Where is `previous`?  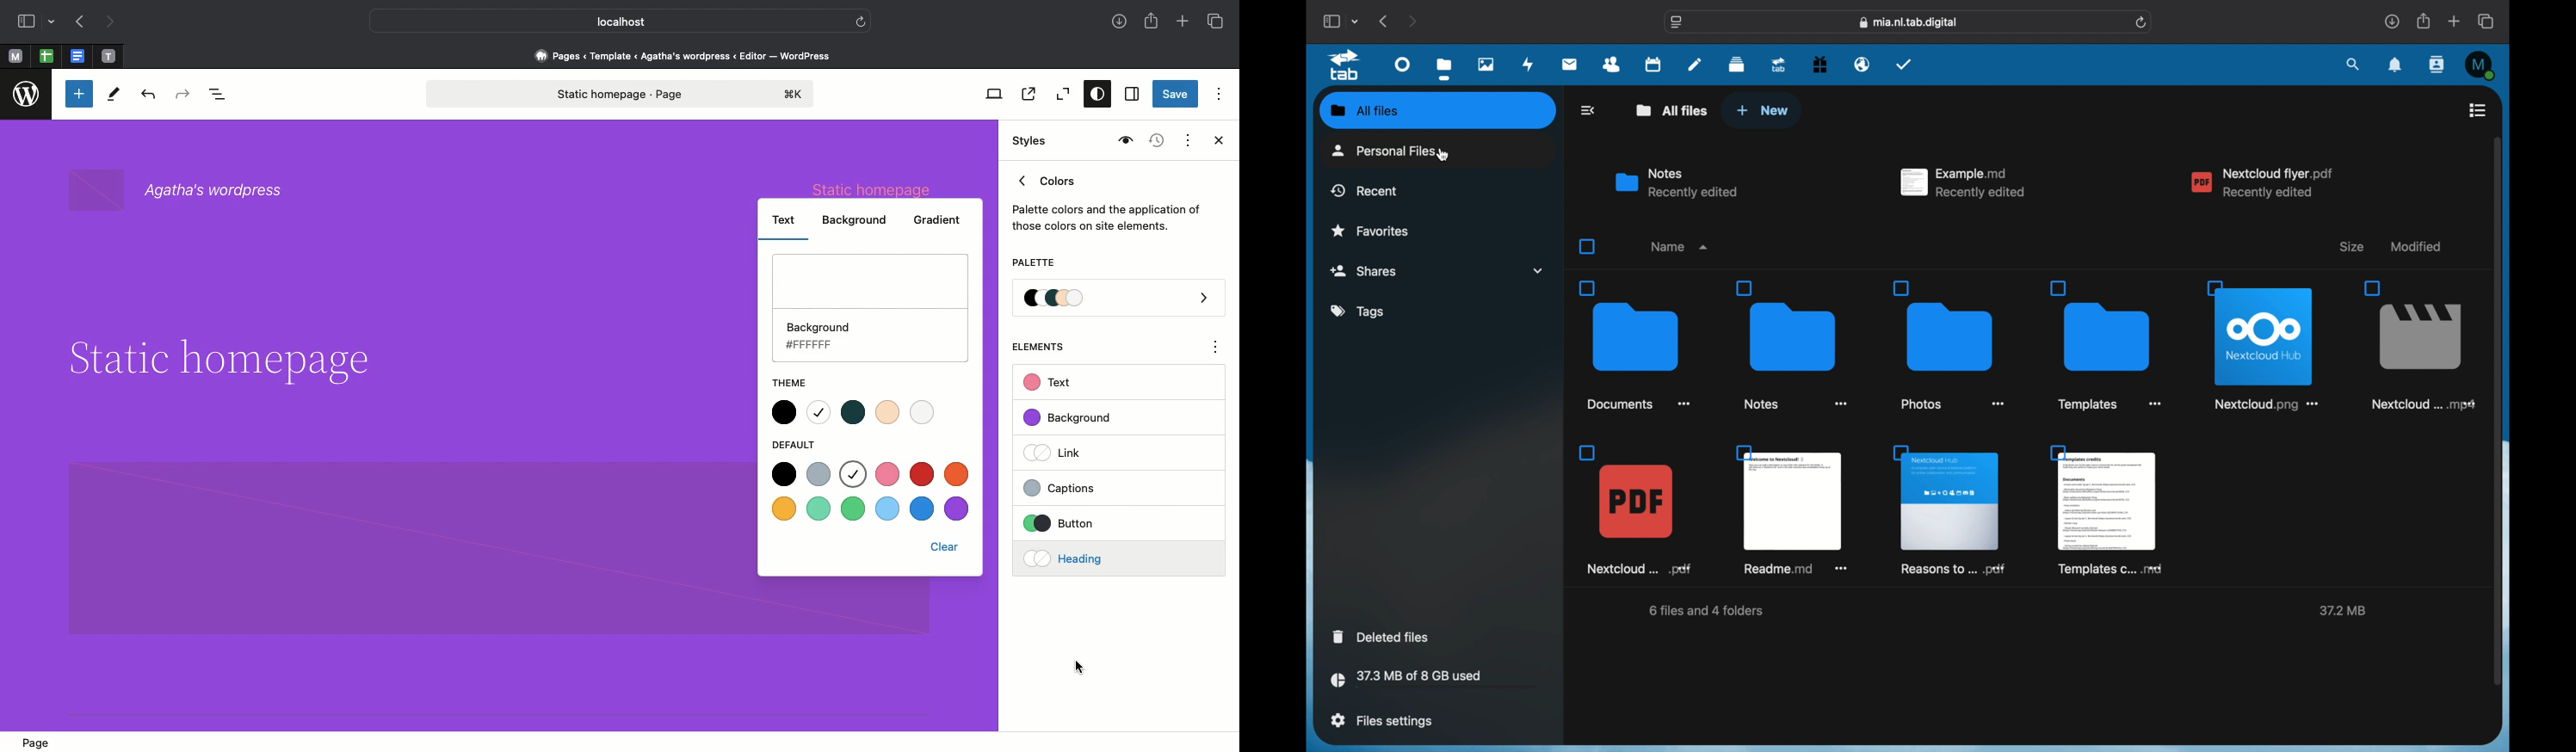
previous is located at coordinates (1384, 21).